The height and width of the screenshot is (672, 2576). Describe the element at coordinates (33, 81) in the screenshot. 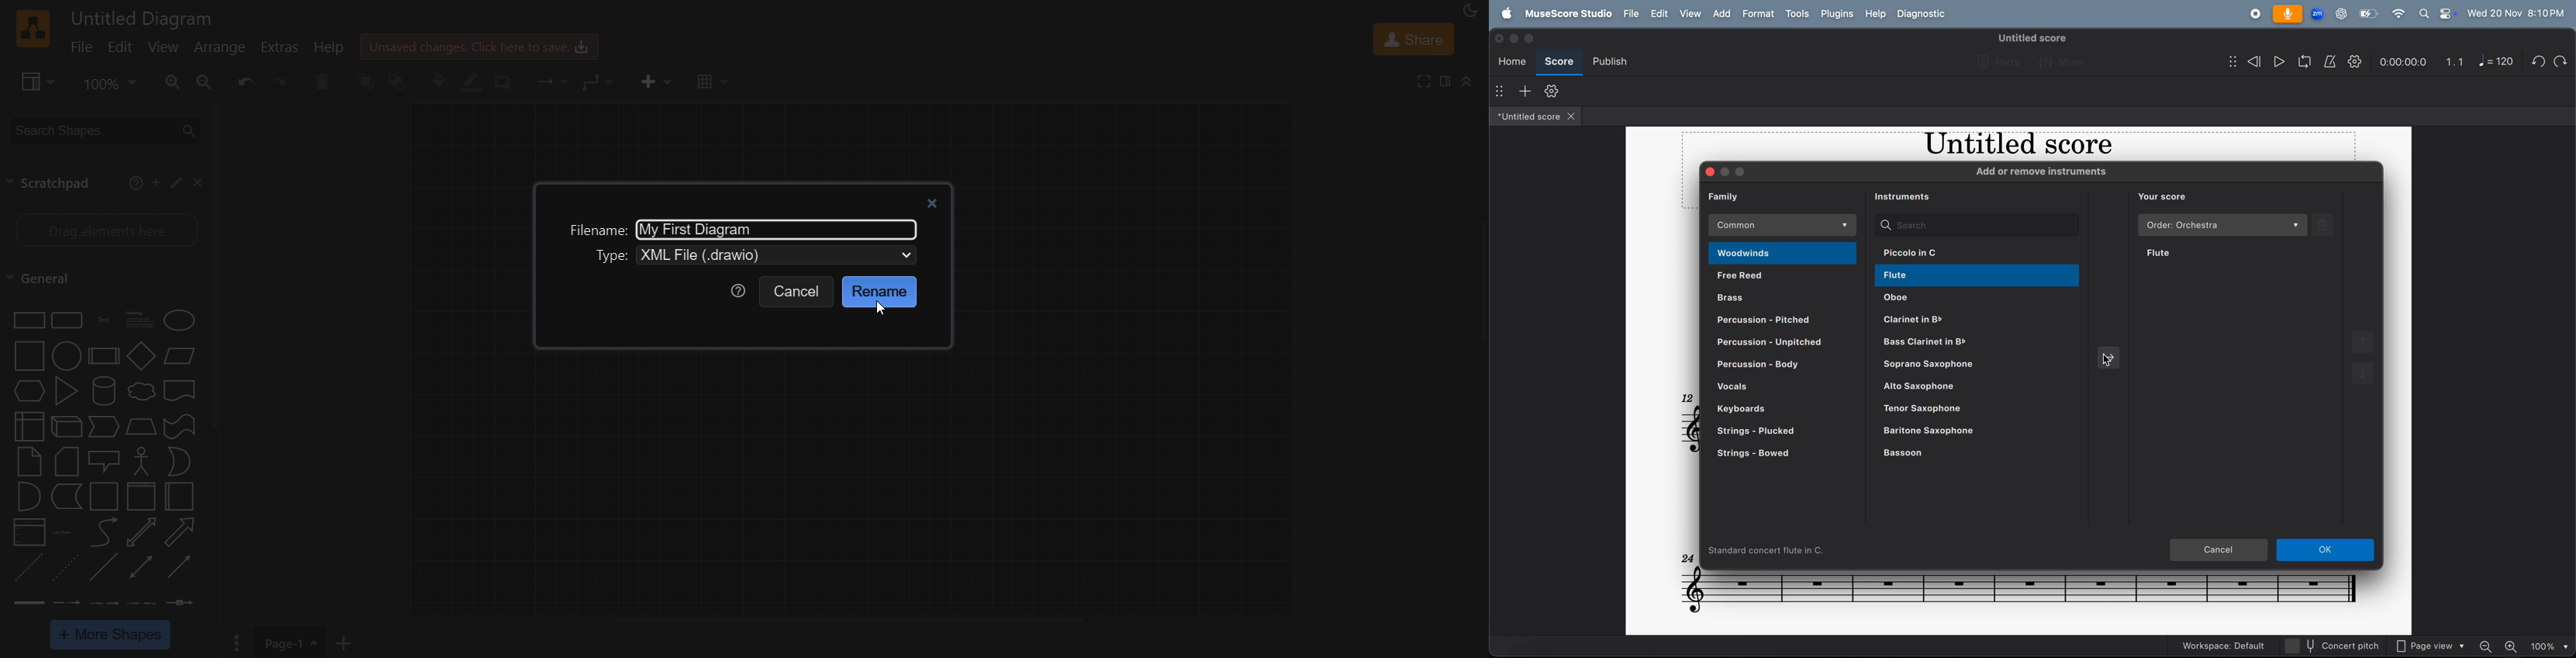

I see `view` at that location.